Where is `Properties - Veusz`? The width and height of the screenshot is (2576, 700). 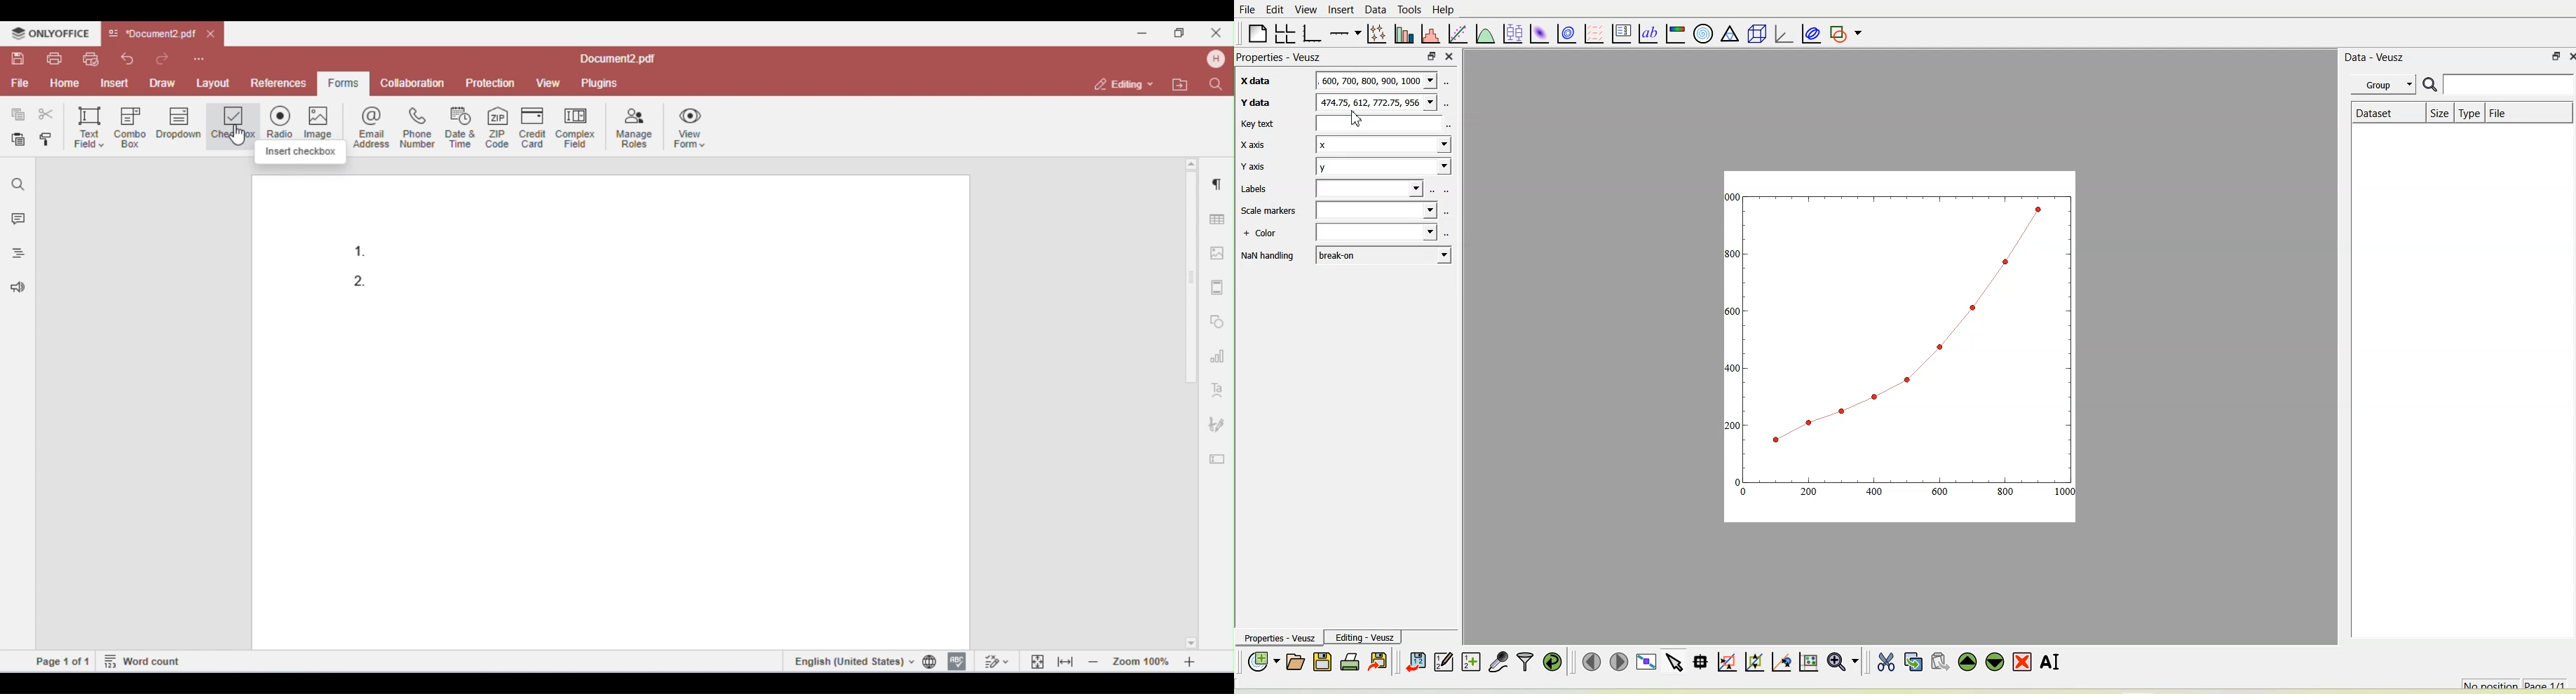
Properties - Veusz is located at coordinates (1276, 637).